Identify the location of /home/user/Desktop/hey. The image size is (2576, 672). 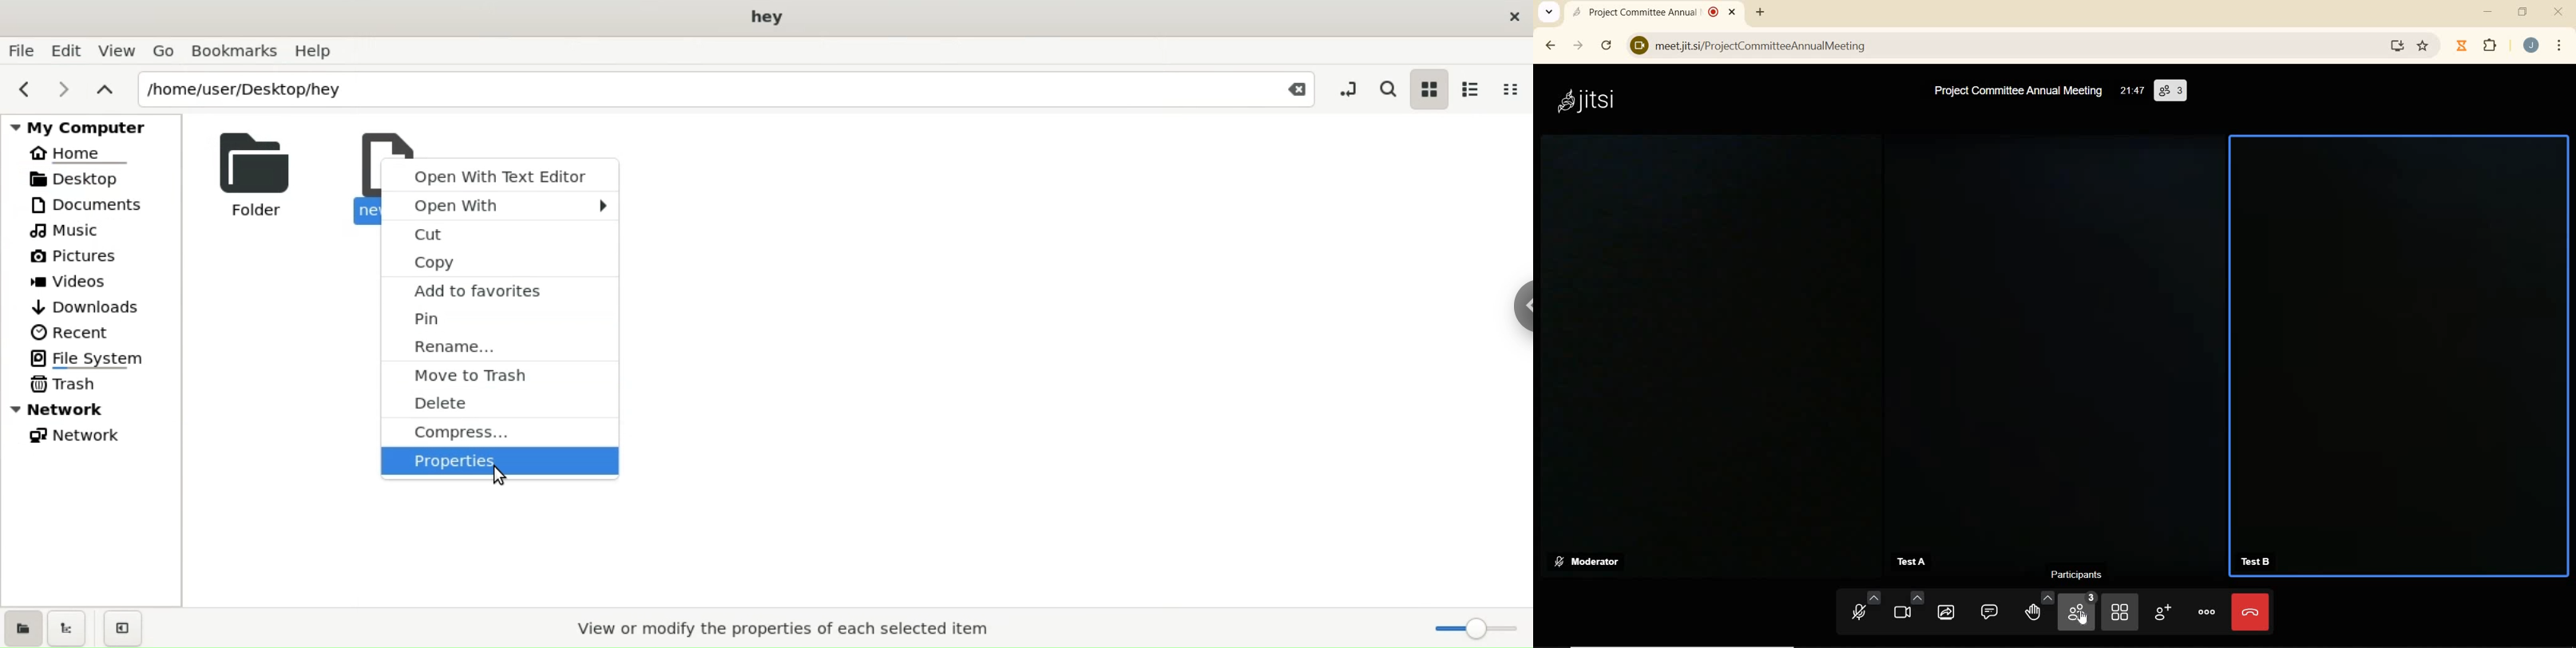
(675, 91).